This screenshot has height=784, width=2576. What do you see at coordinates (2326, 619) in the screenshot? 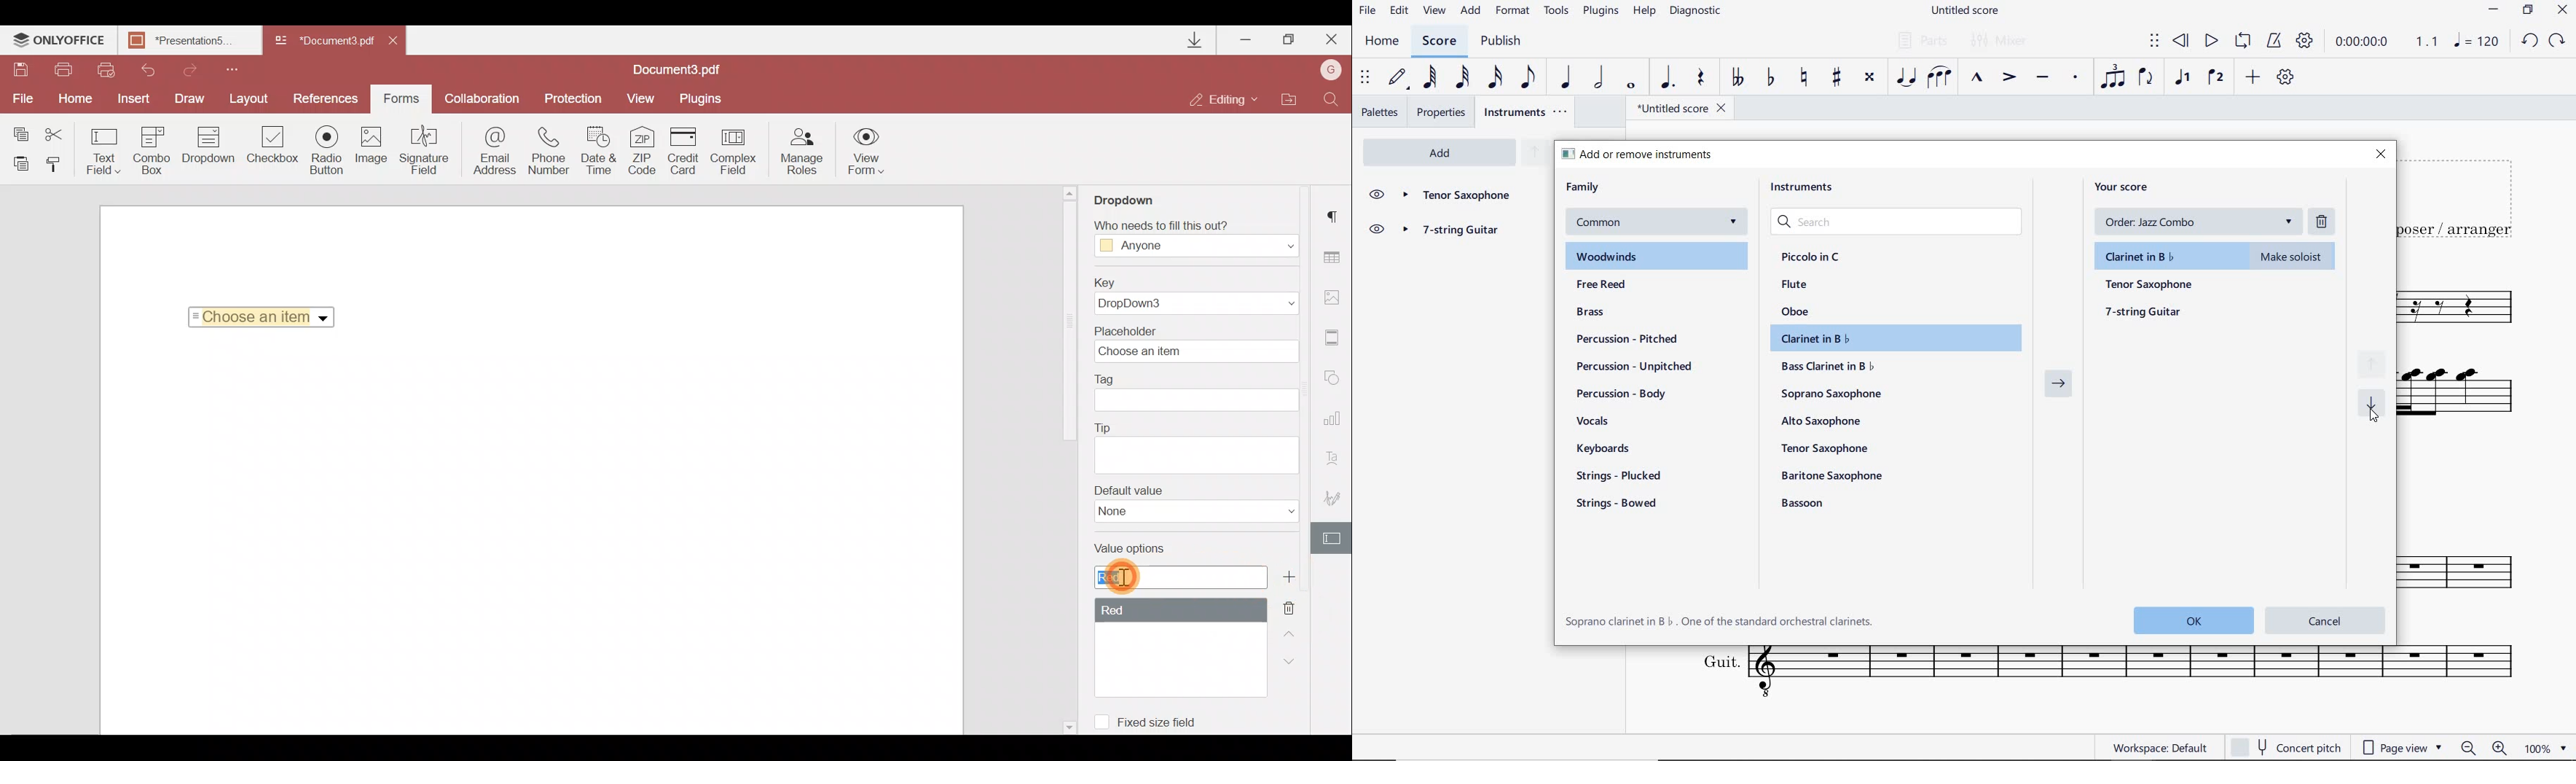
I see `cancel` at bounding box center [2326, 619].